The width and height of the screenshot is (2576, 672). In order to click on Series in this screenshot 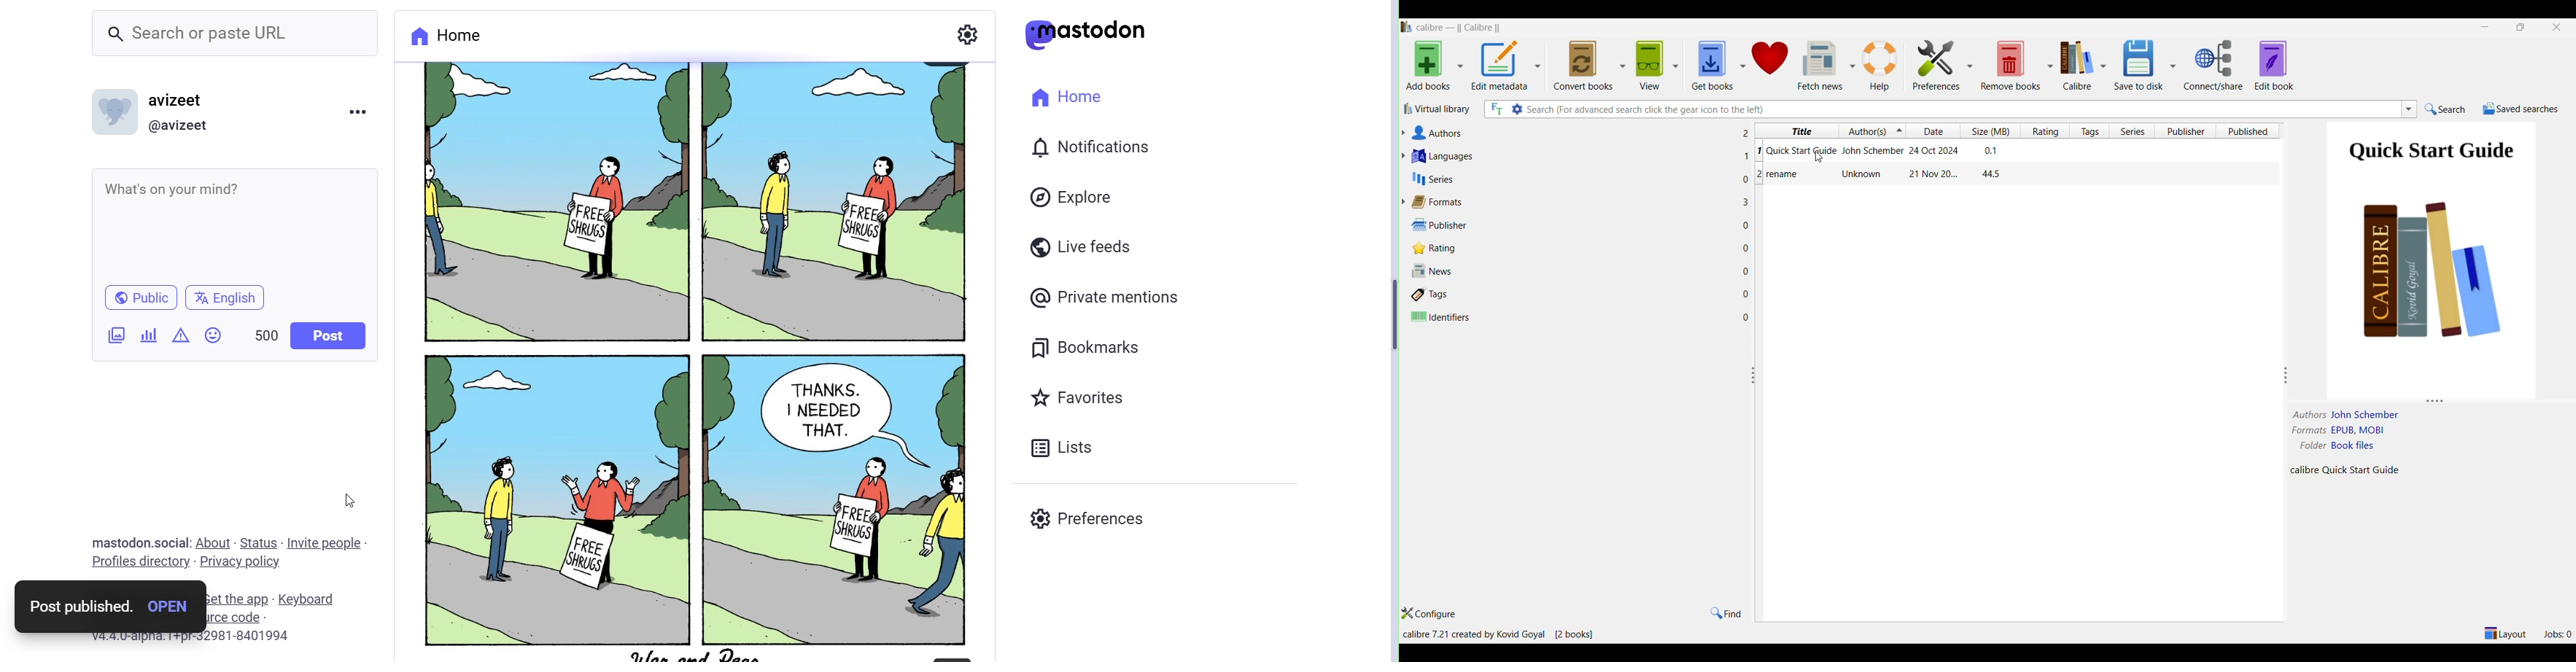, I will do `click(1573, 179)`.